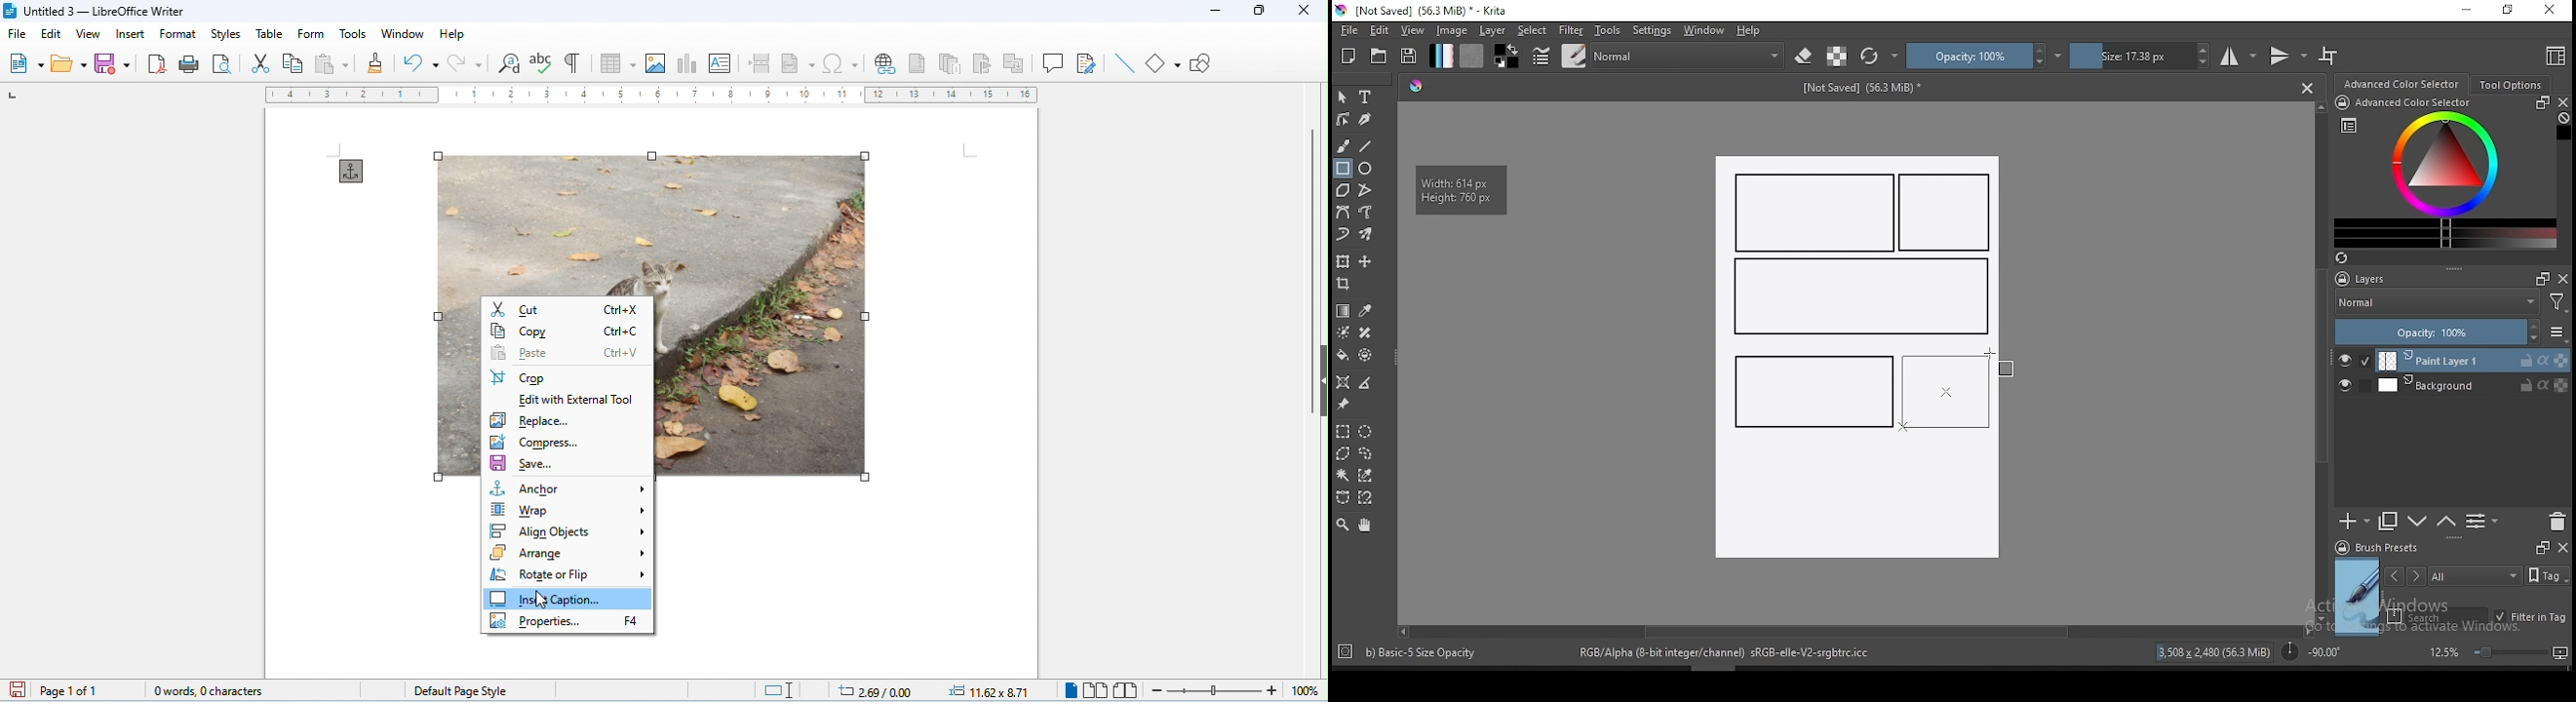 This screenshot has height=728, width=2576. I want to click on bezier curve tool, so click(1342, 214).